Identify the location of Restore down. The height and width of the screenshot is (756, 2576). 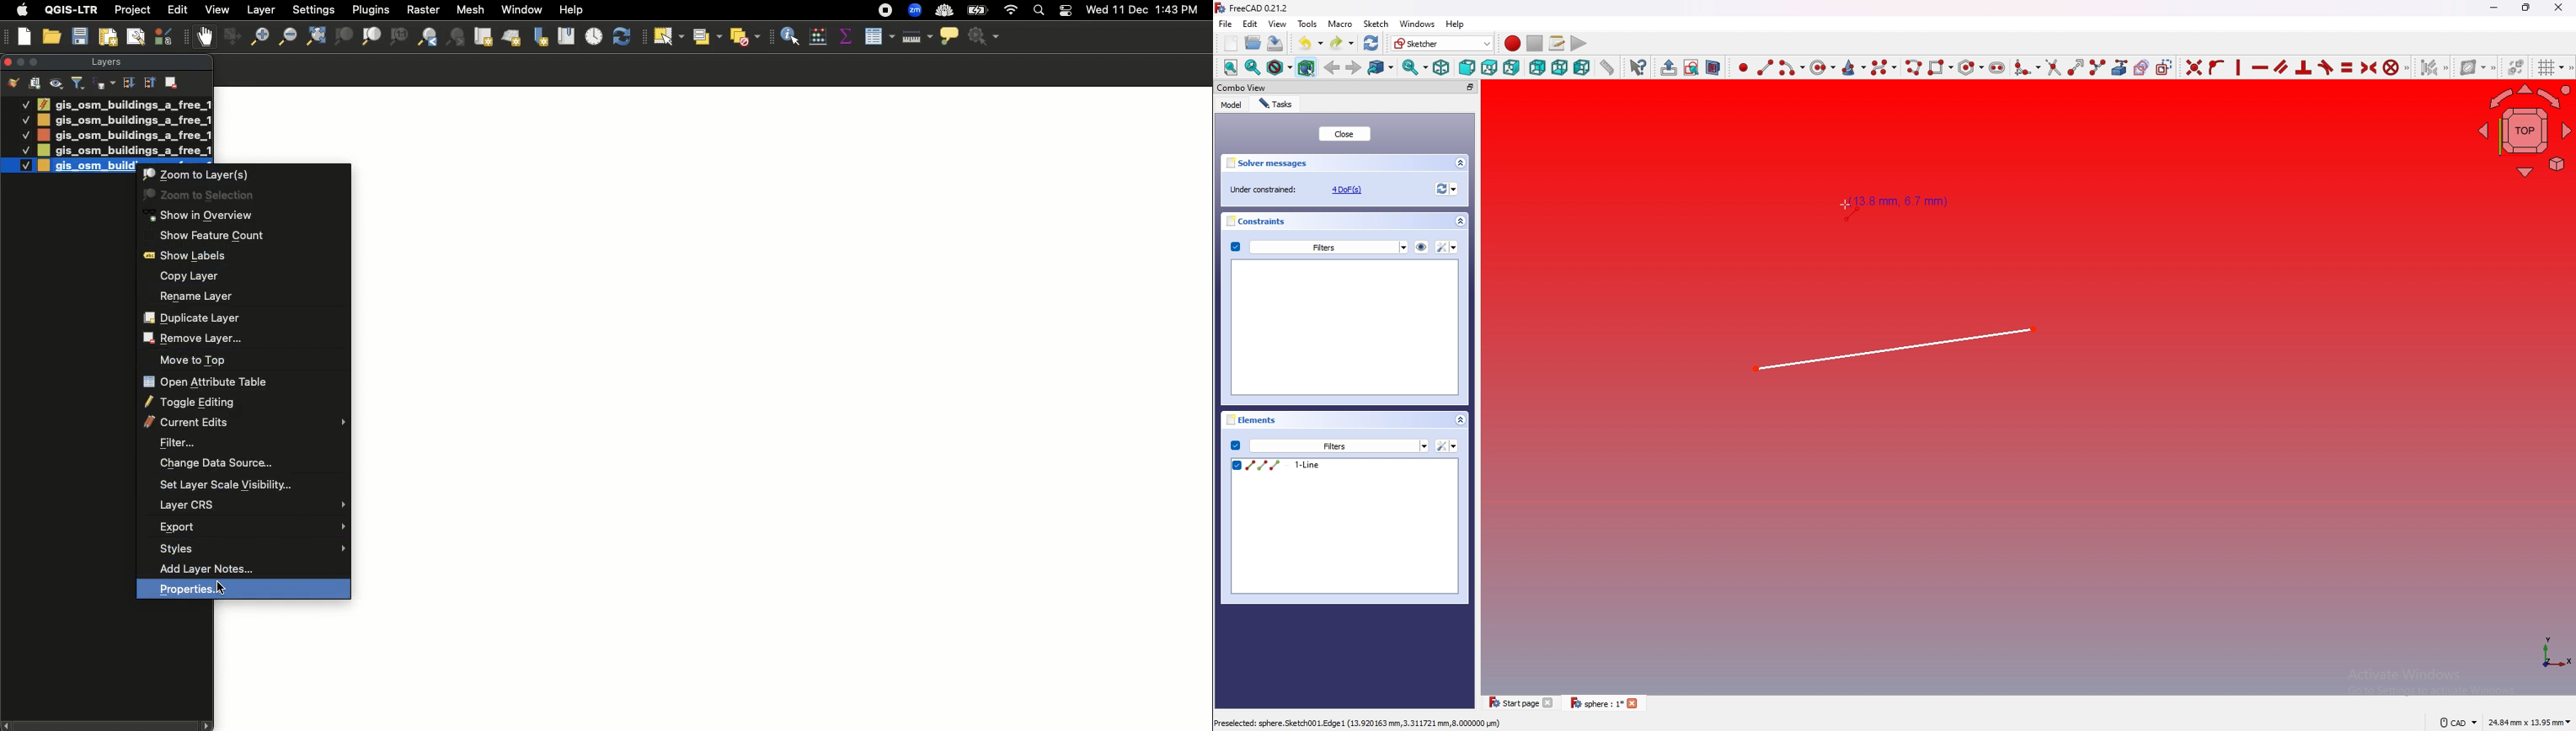
(2528, 7).